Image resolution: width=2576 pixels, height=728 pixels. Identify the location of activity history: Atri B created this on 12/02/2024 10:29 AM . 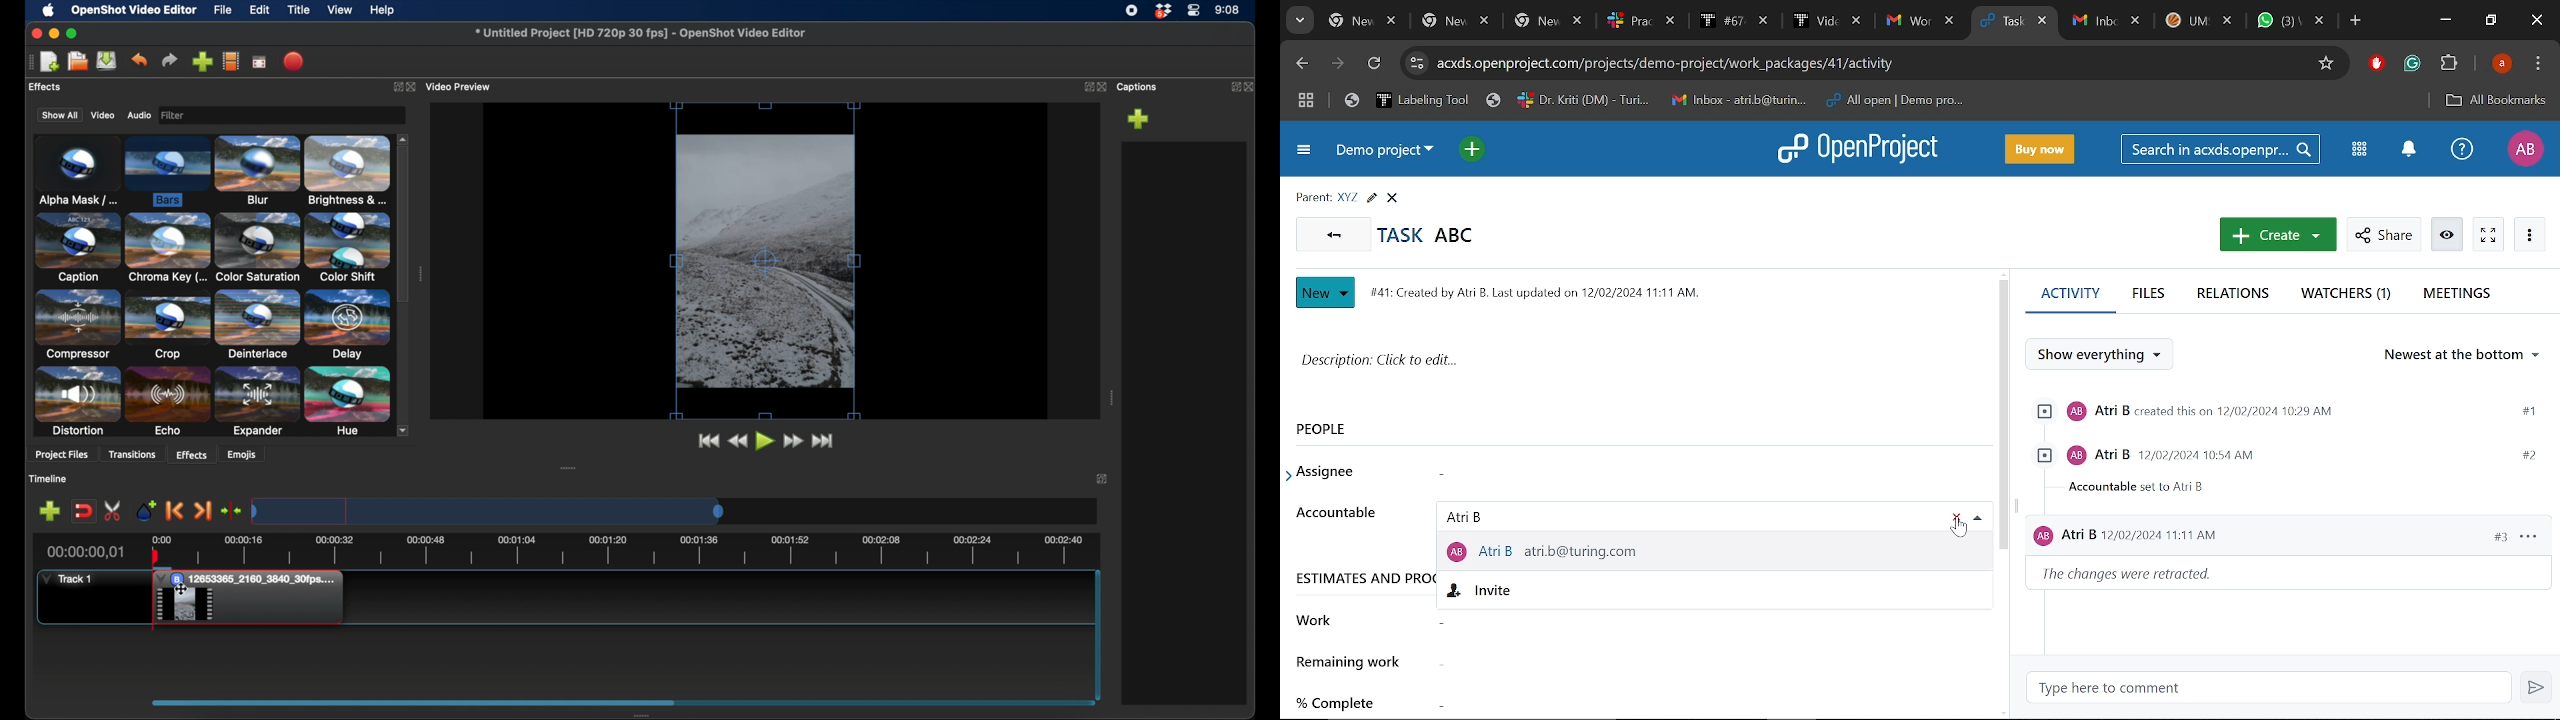
(2282, 412).